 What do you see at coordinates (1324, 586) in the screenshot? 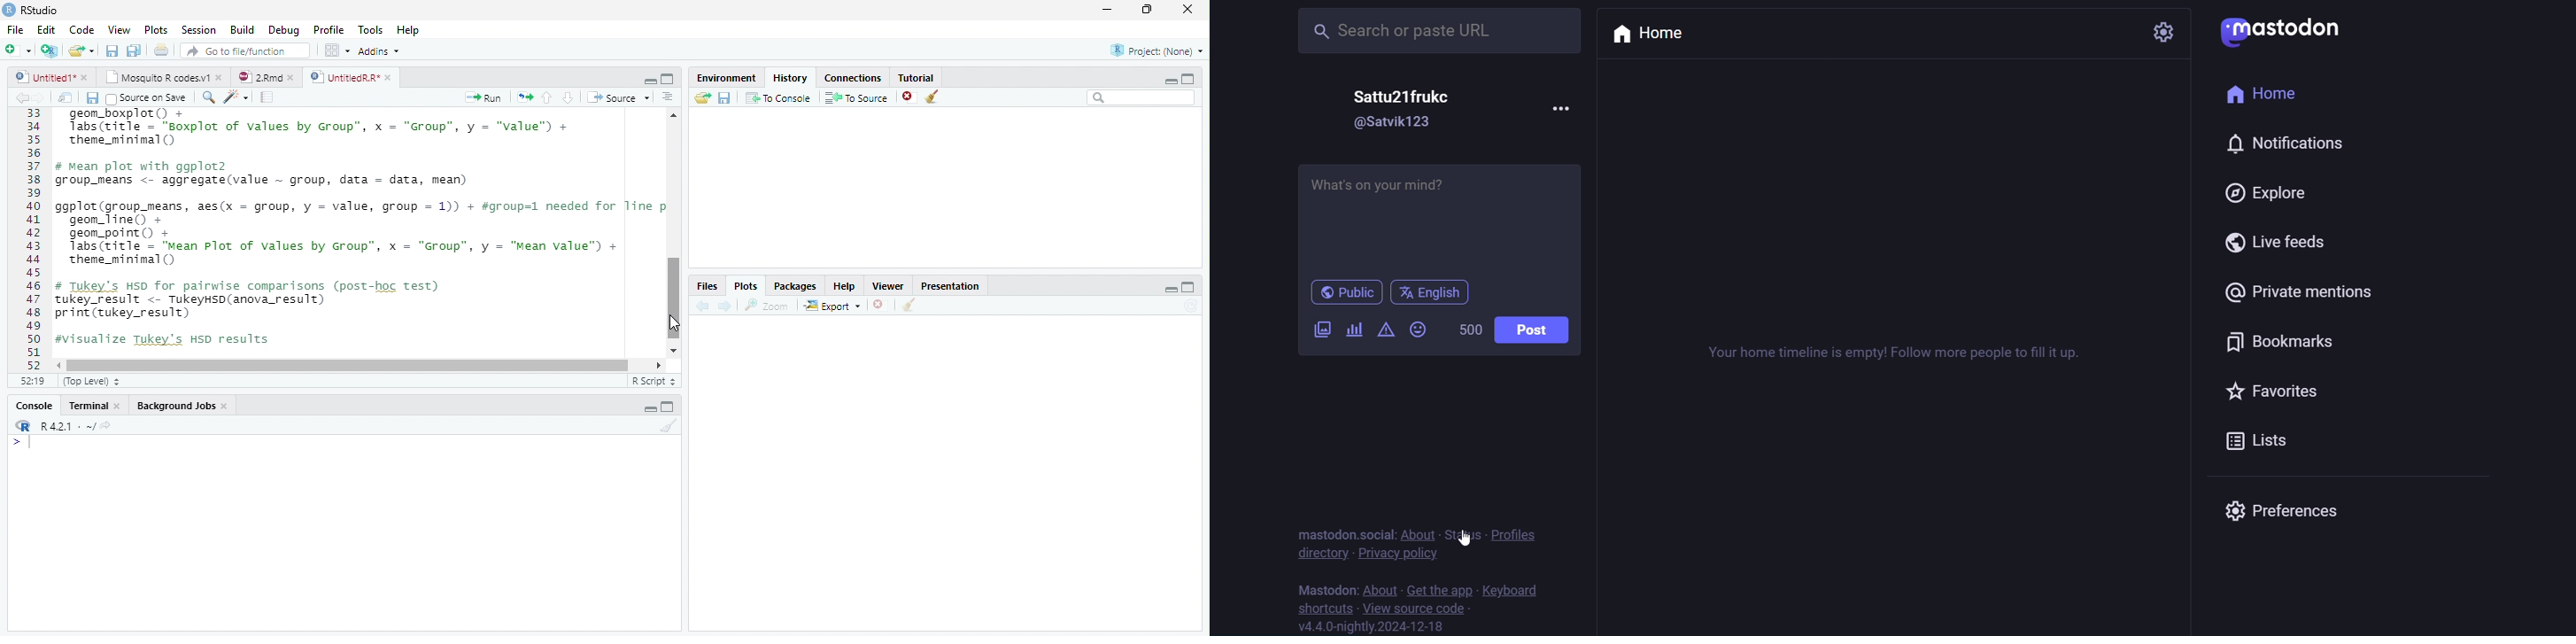
I see `mastodon` at bounding box center [1324, 586].